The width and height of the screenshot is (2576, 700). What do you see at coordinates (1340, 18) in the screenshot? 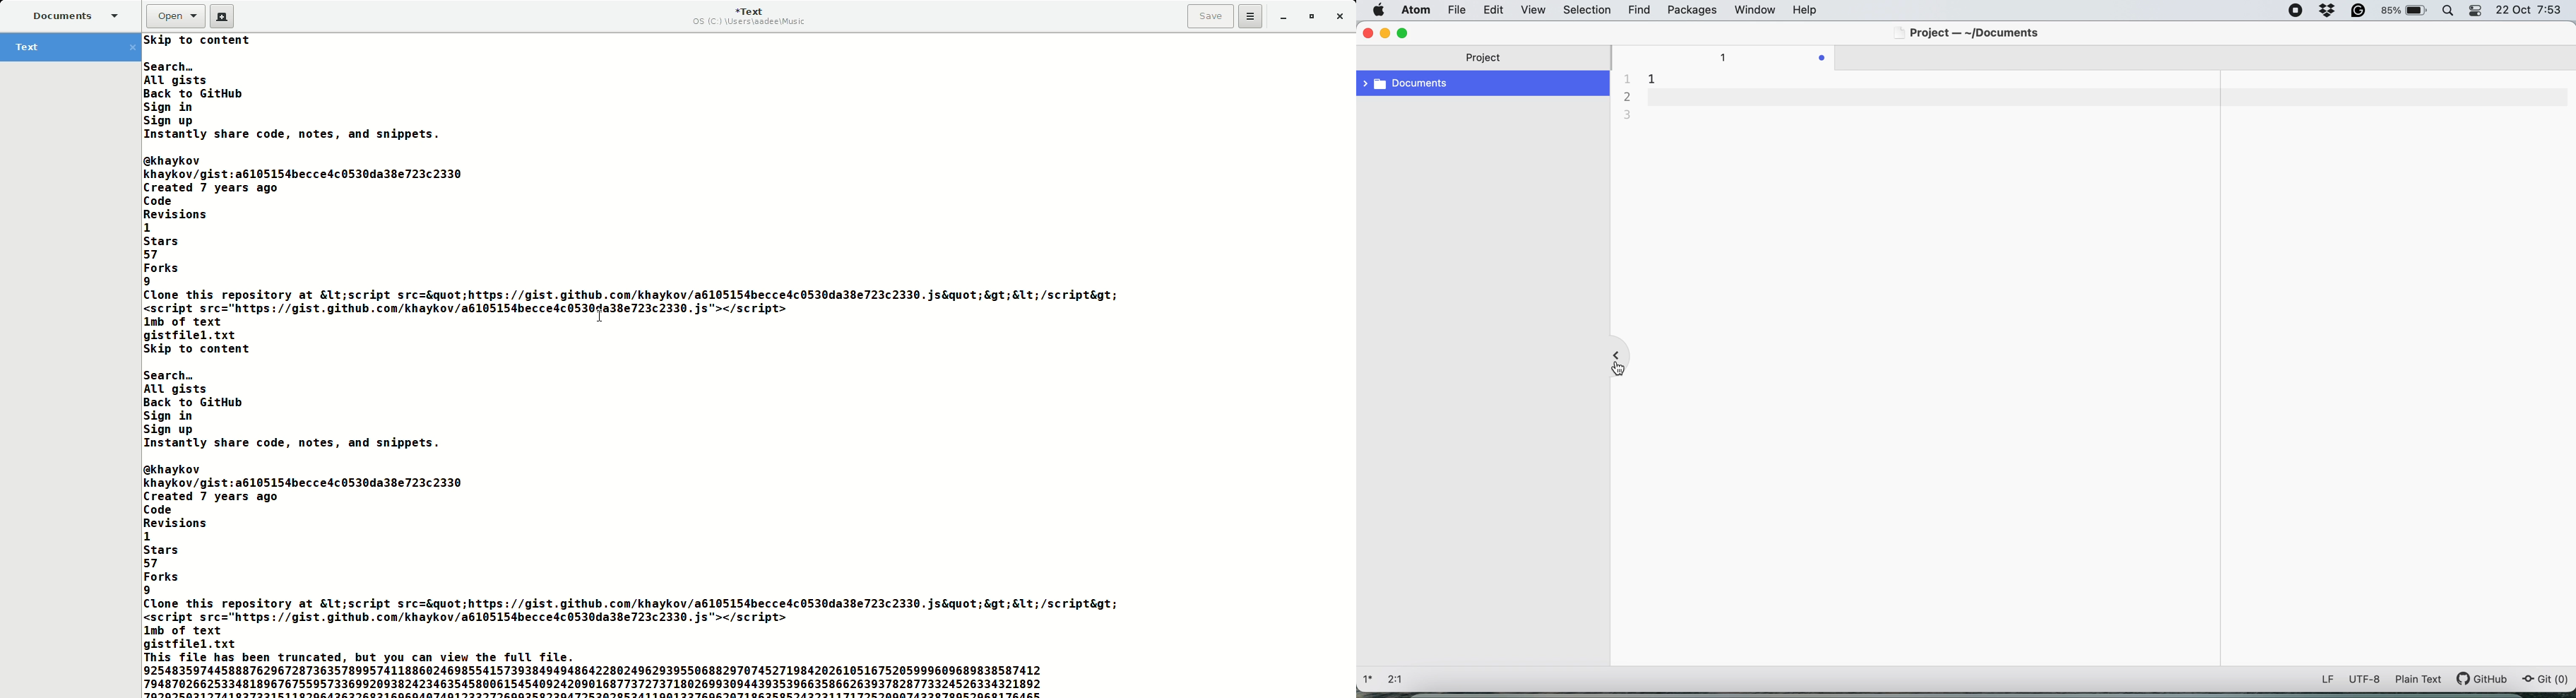
I see `Close` at bounding box center [1340, 18].